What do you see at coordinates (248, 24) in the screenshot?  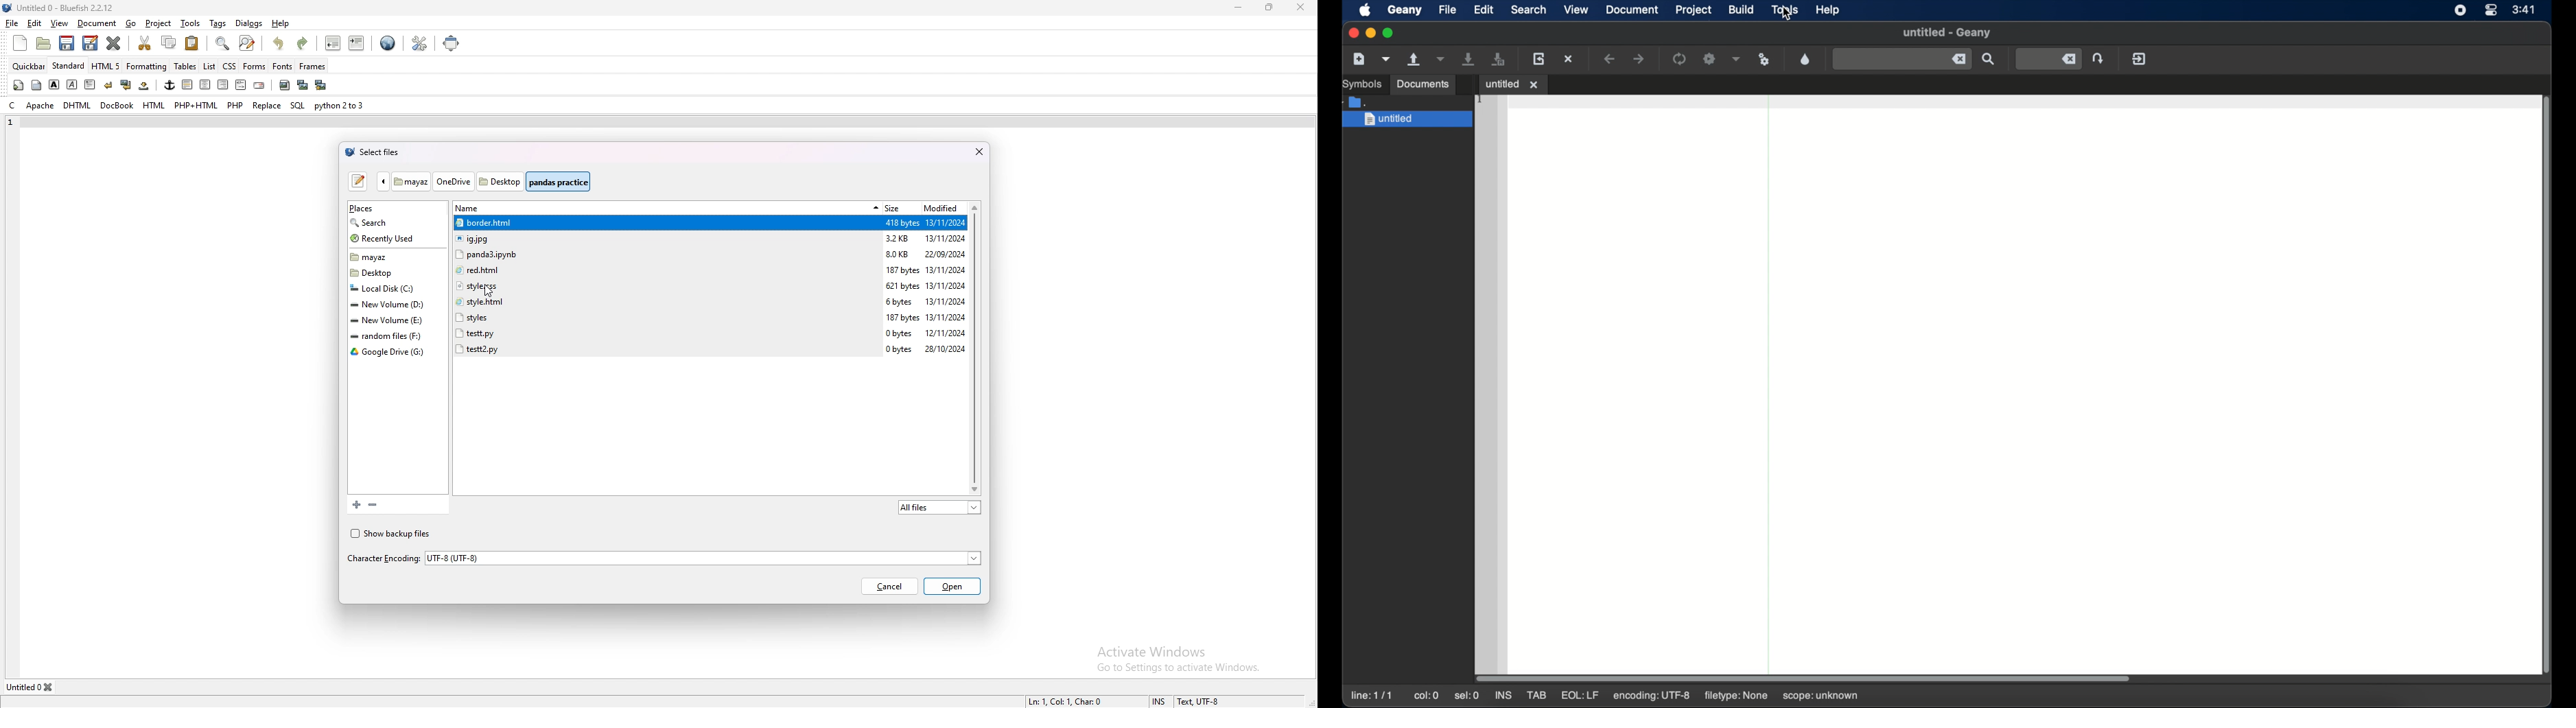 I see `dialogs` at bounding box center [248, 24].